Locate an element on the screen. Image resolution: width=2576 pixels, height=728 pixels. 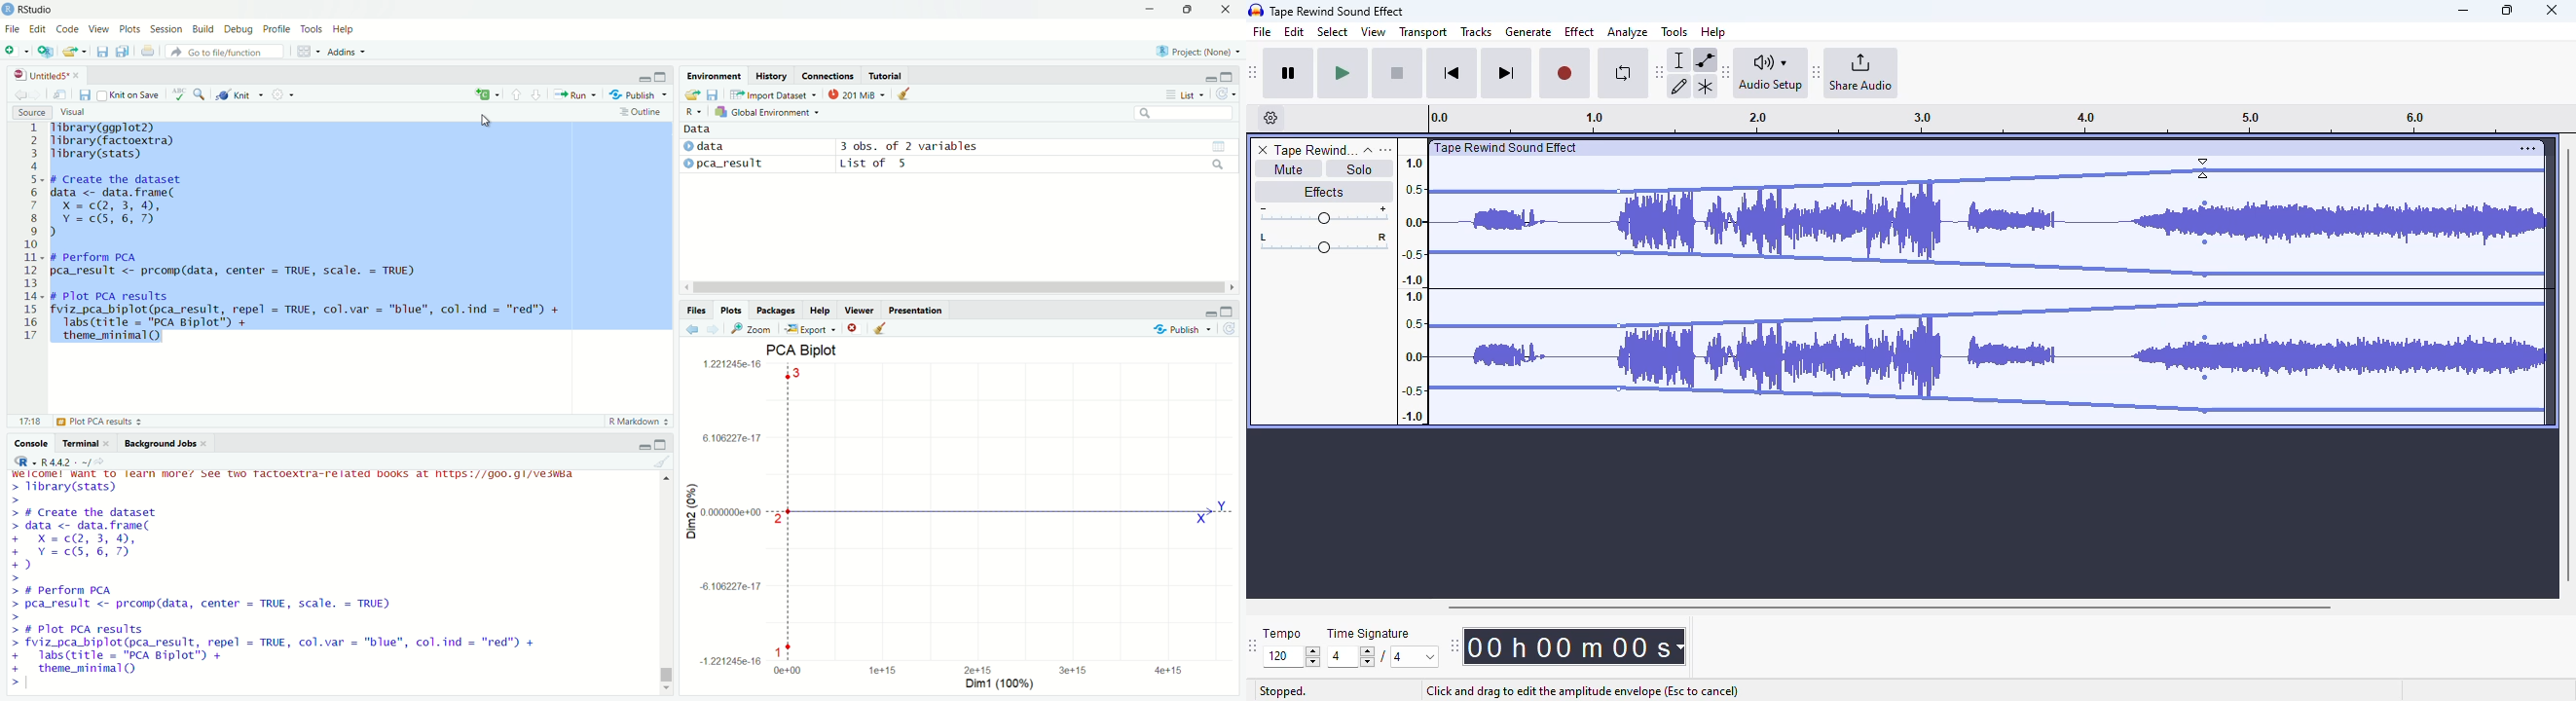
R language version - 4.4.2 is located at coordinates (70, 461).